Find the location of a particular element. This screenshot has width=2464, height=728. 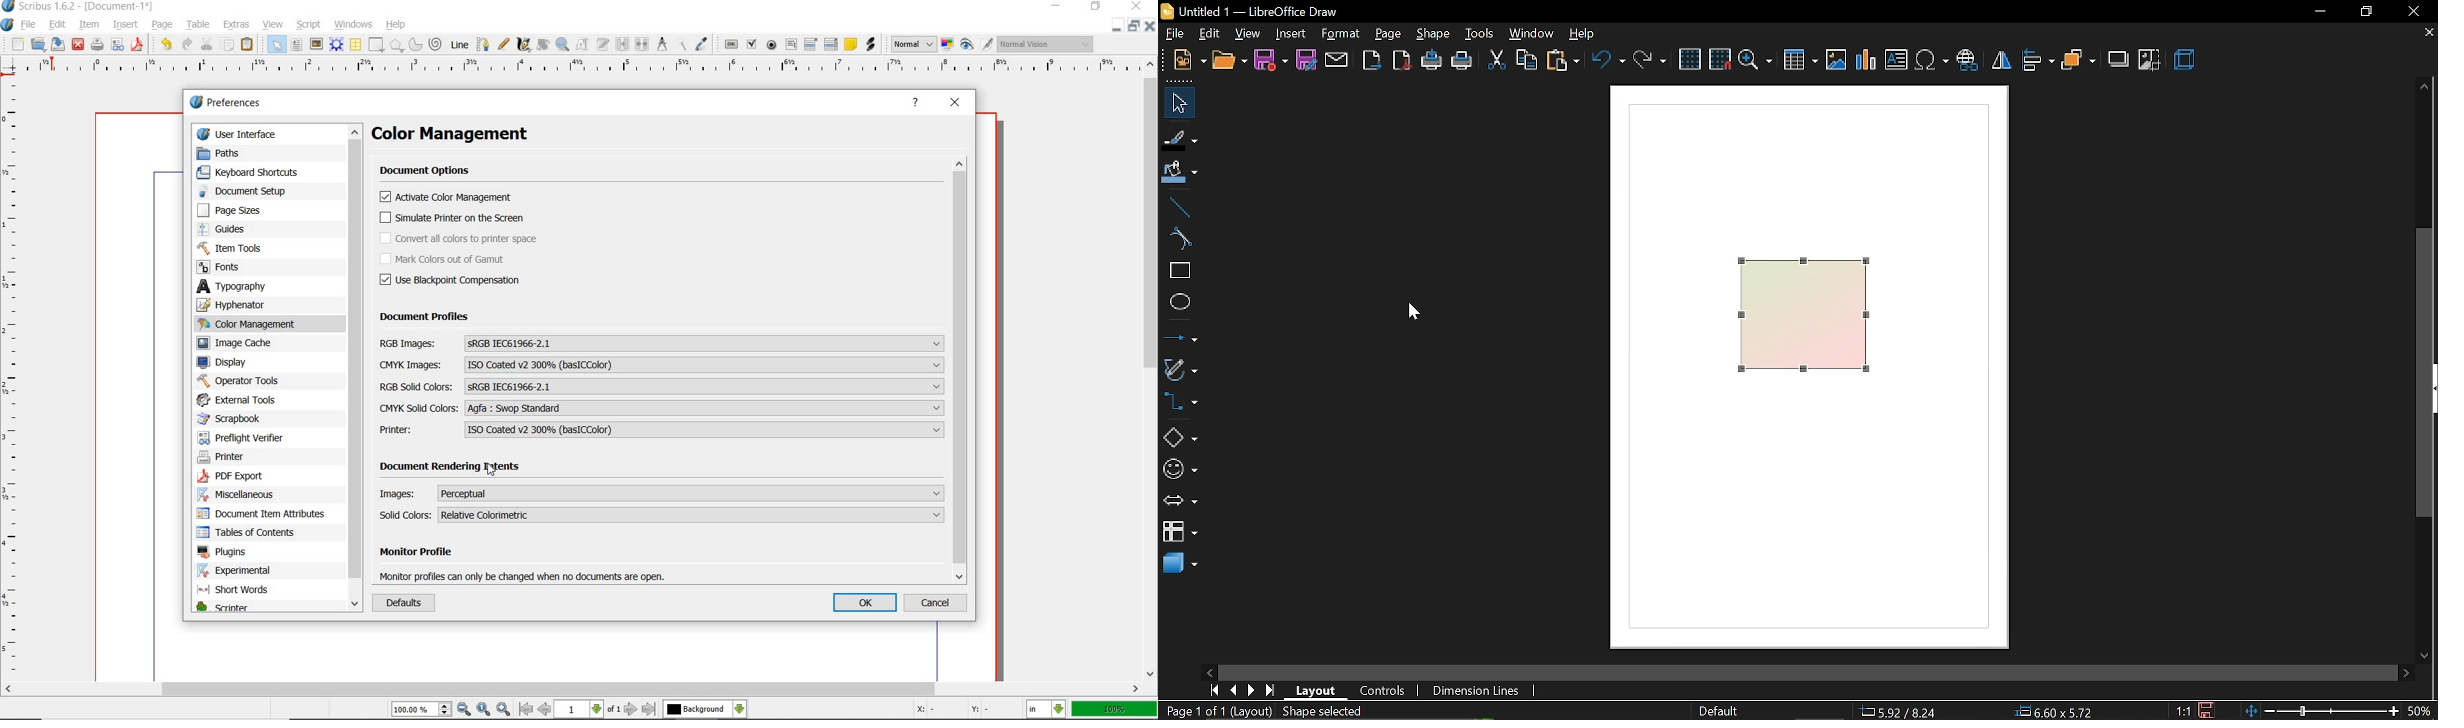

3d effect is located at coordinates (2186, 62).